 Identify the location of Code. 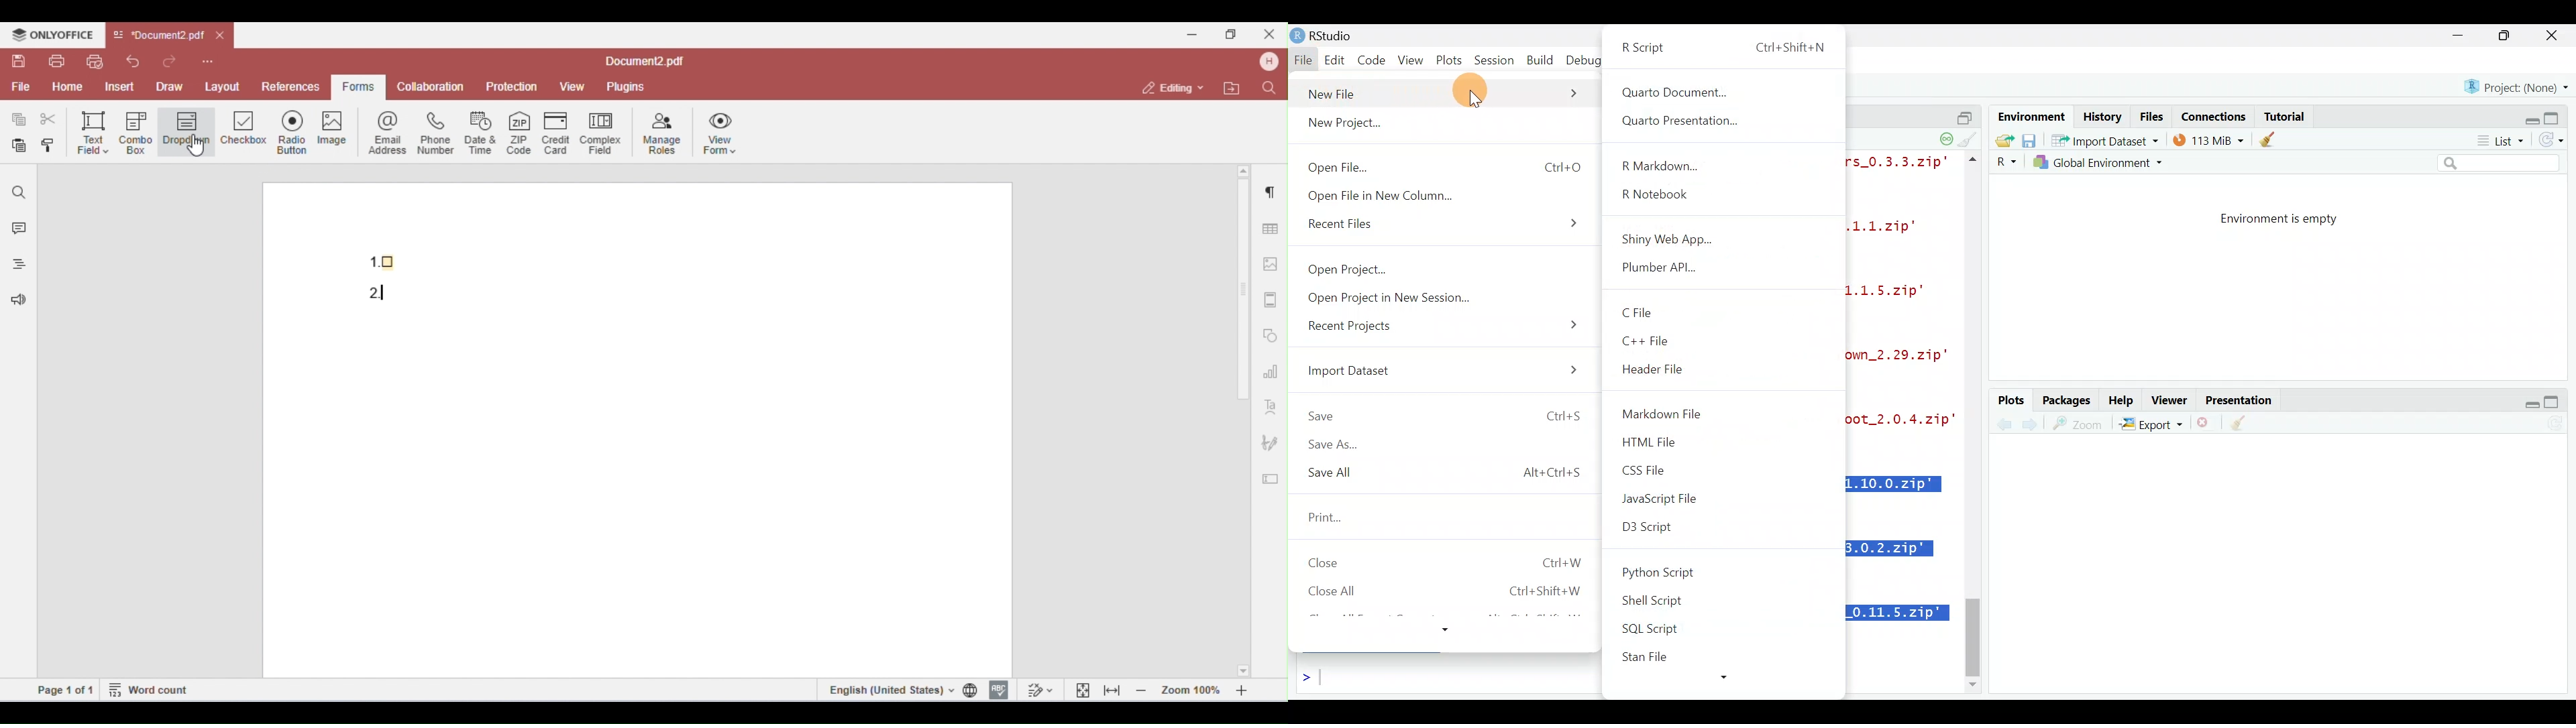
(1373, 59).